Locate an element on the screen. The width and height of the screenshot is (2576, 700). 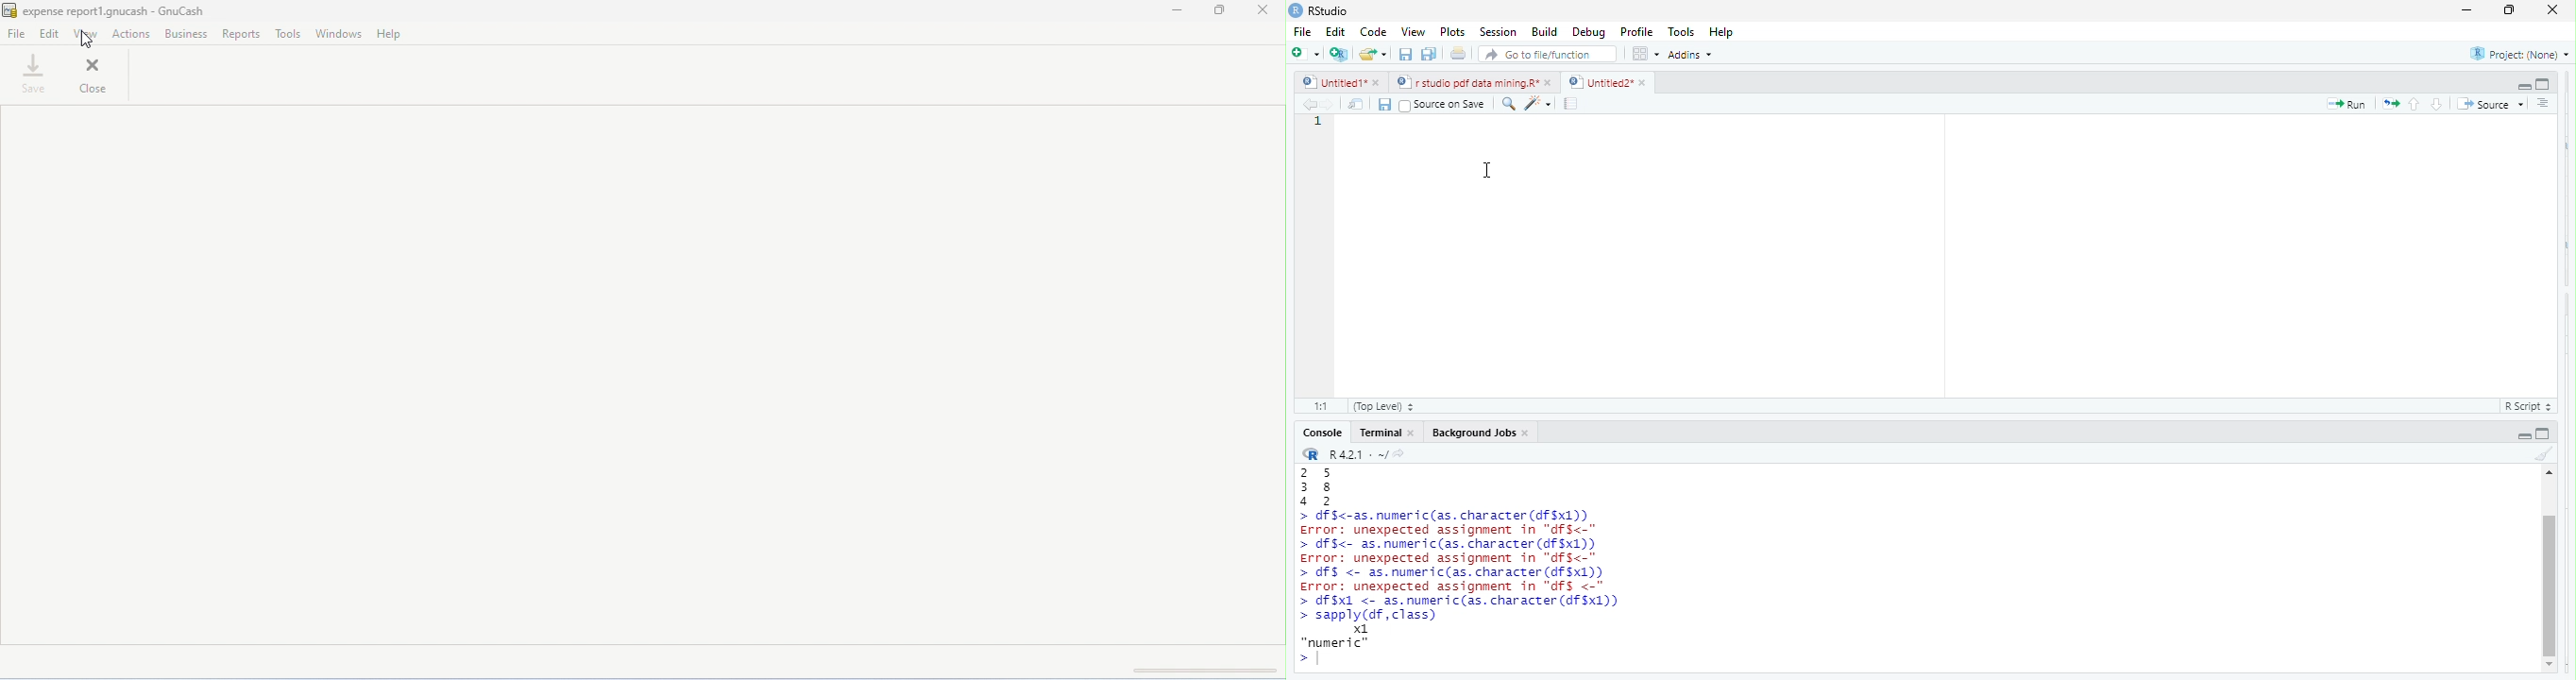
Plots. is located at coordinates (1451, 32).